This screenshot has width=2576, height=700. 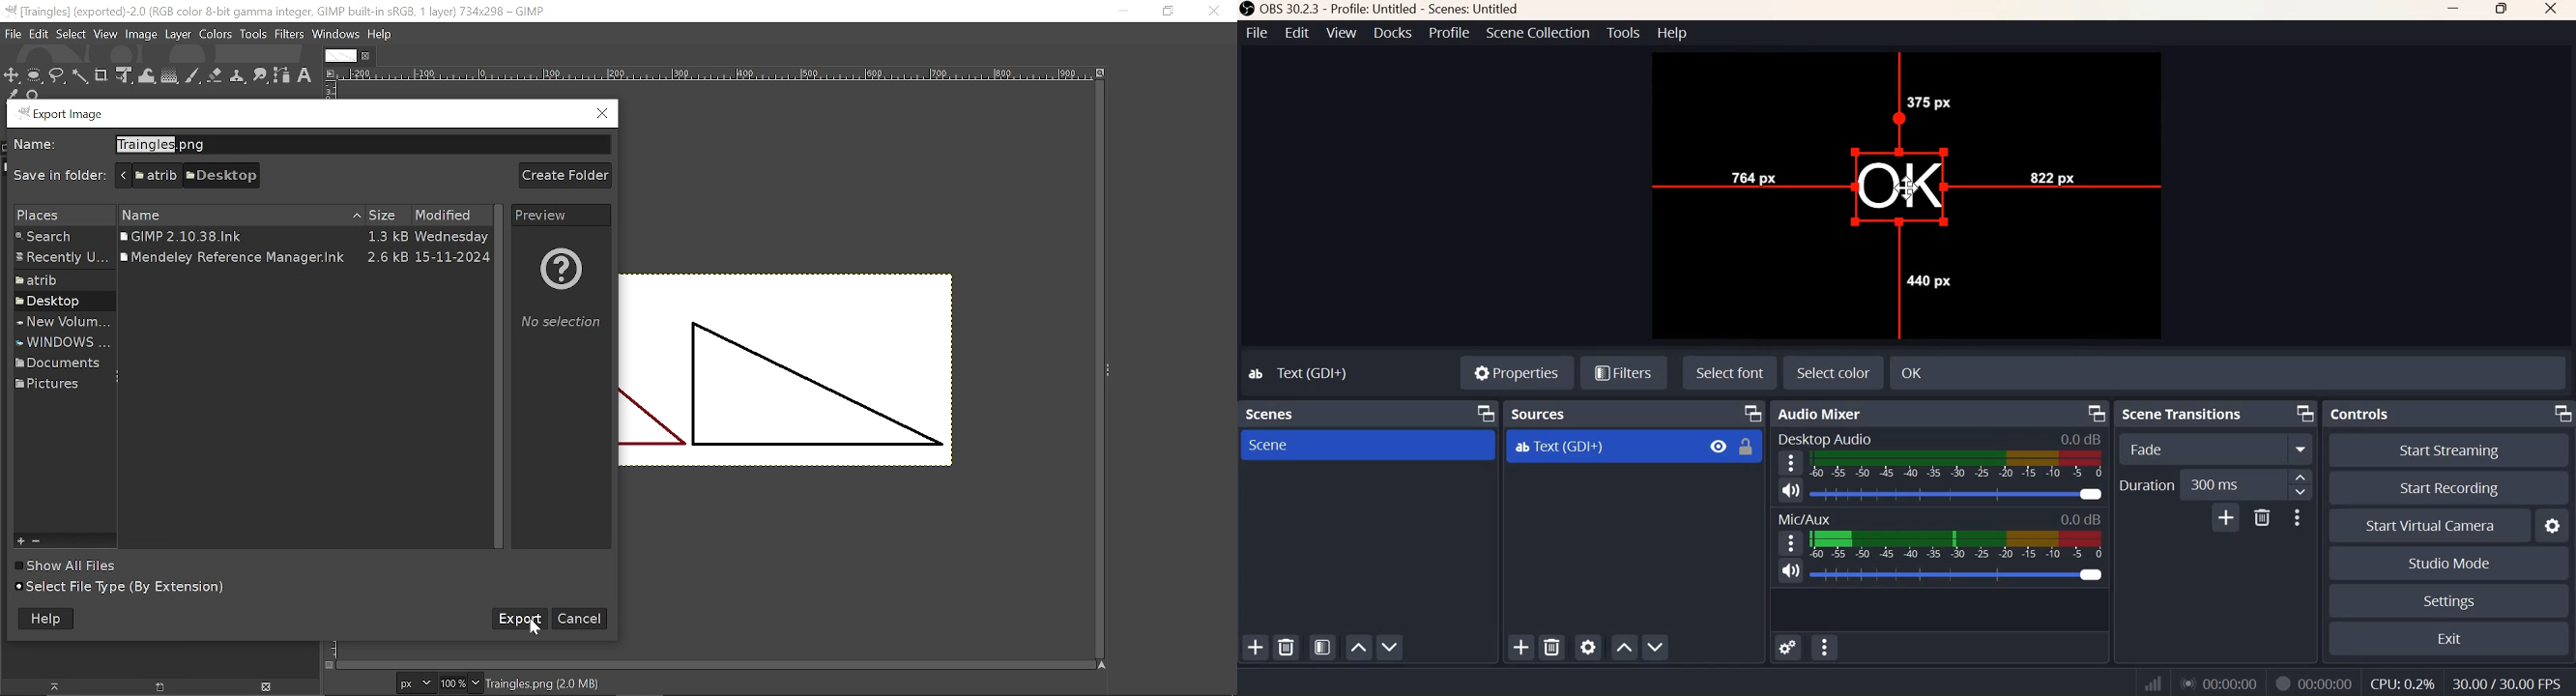 What do you see at coordinates (1907, 189) in the screenshot?
I see `move cursor` at bounding box center [1907, 189].